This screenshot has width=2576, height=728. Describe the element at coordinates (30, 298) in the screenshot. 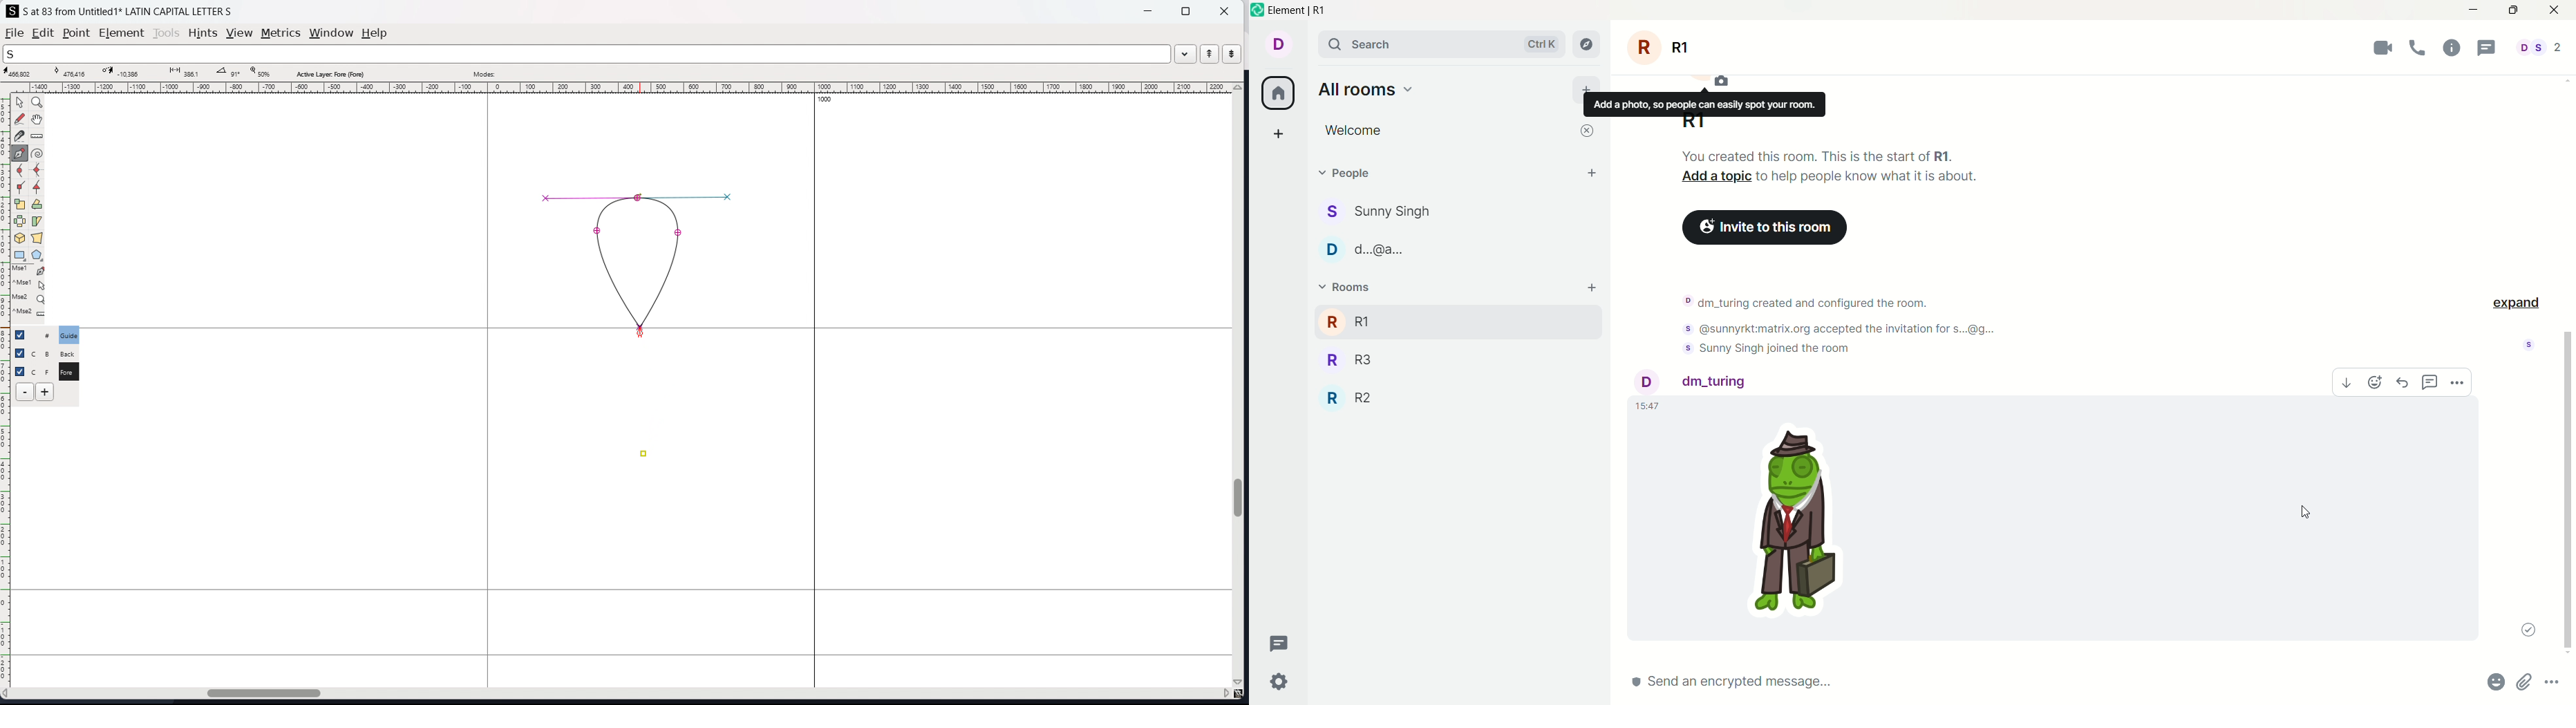

I see `Mse2` at that location.